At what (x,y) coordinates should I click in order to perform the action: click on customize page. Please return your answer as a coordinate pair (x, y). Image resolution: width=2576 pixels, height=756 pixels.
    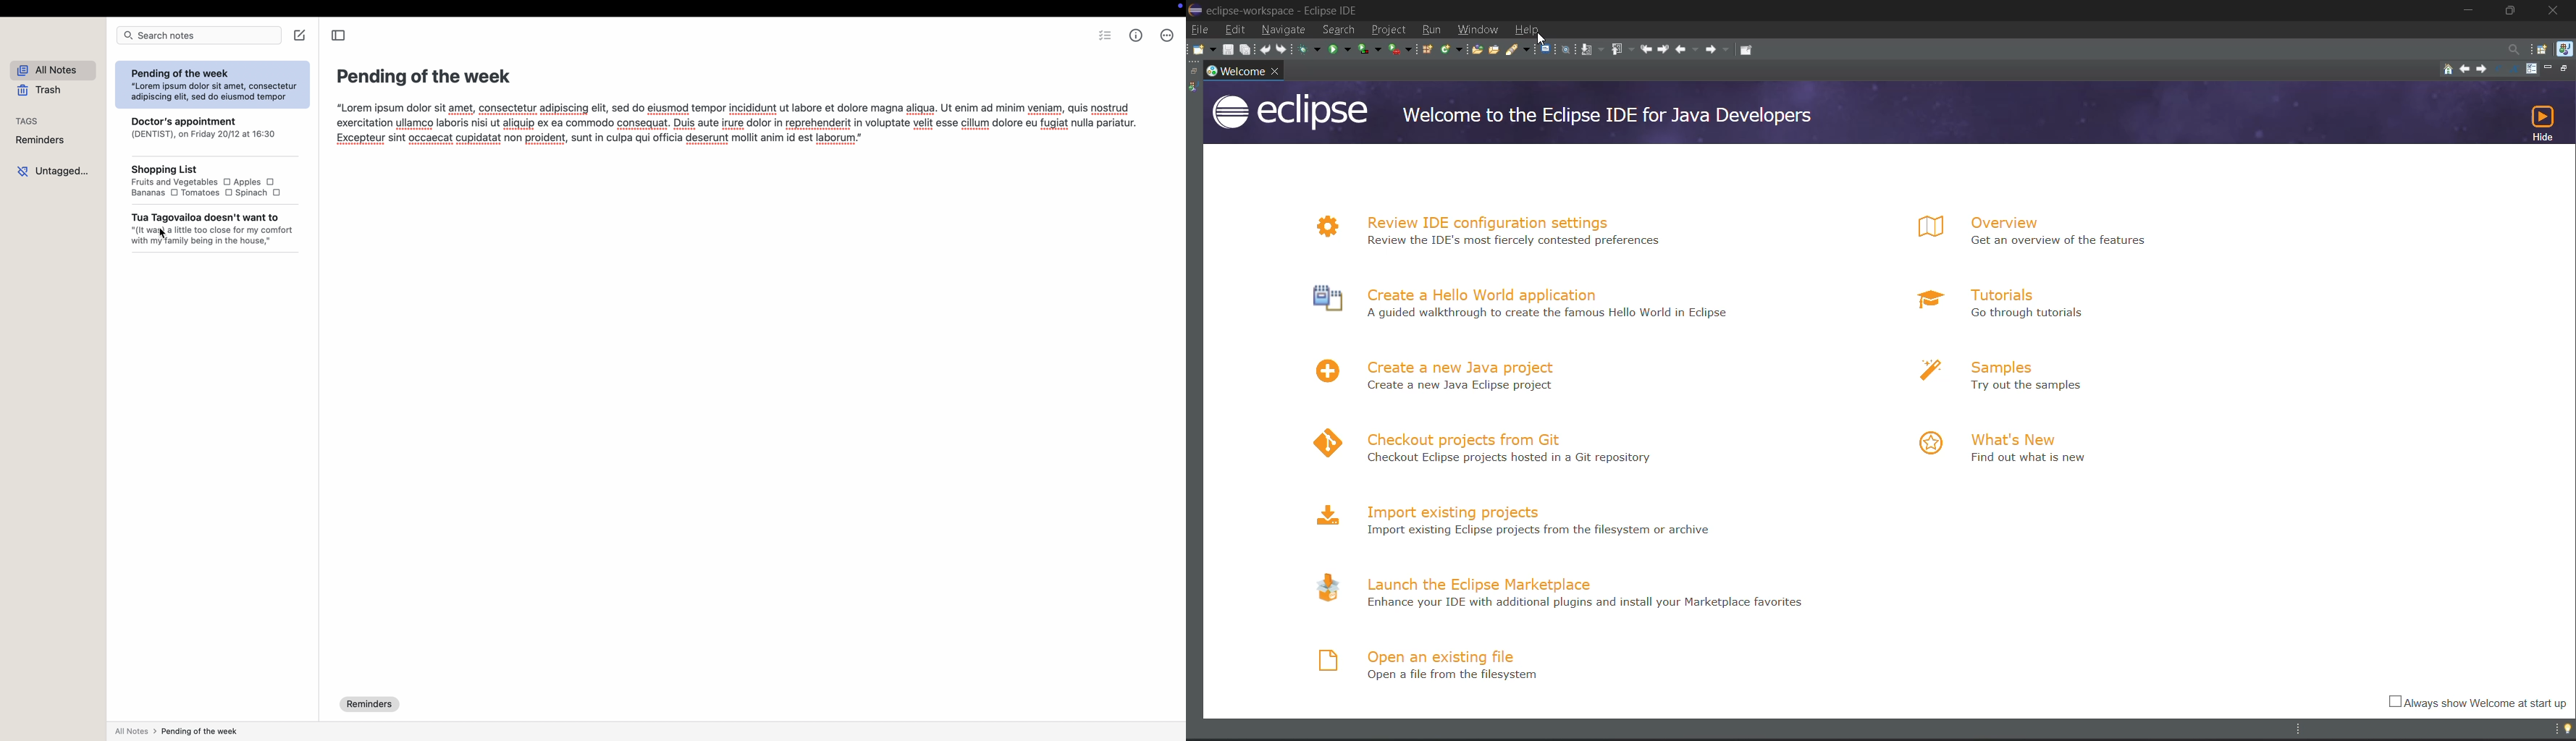
    Looking at the image, I should click on (2535, 68).